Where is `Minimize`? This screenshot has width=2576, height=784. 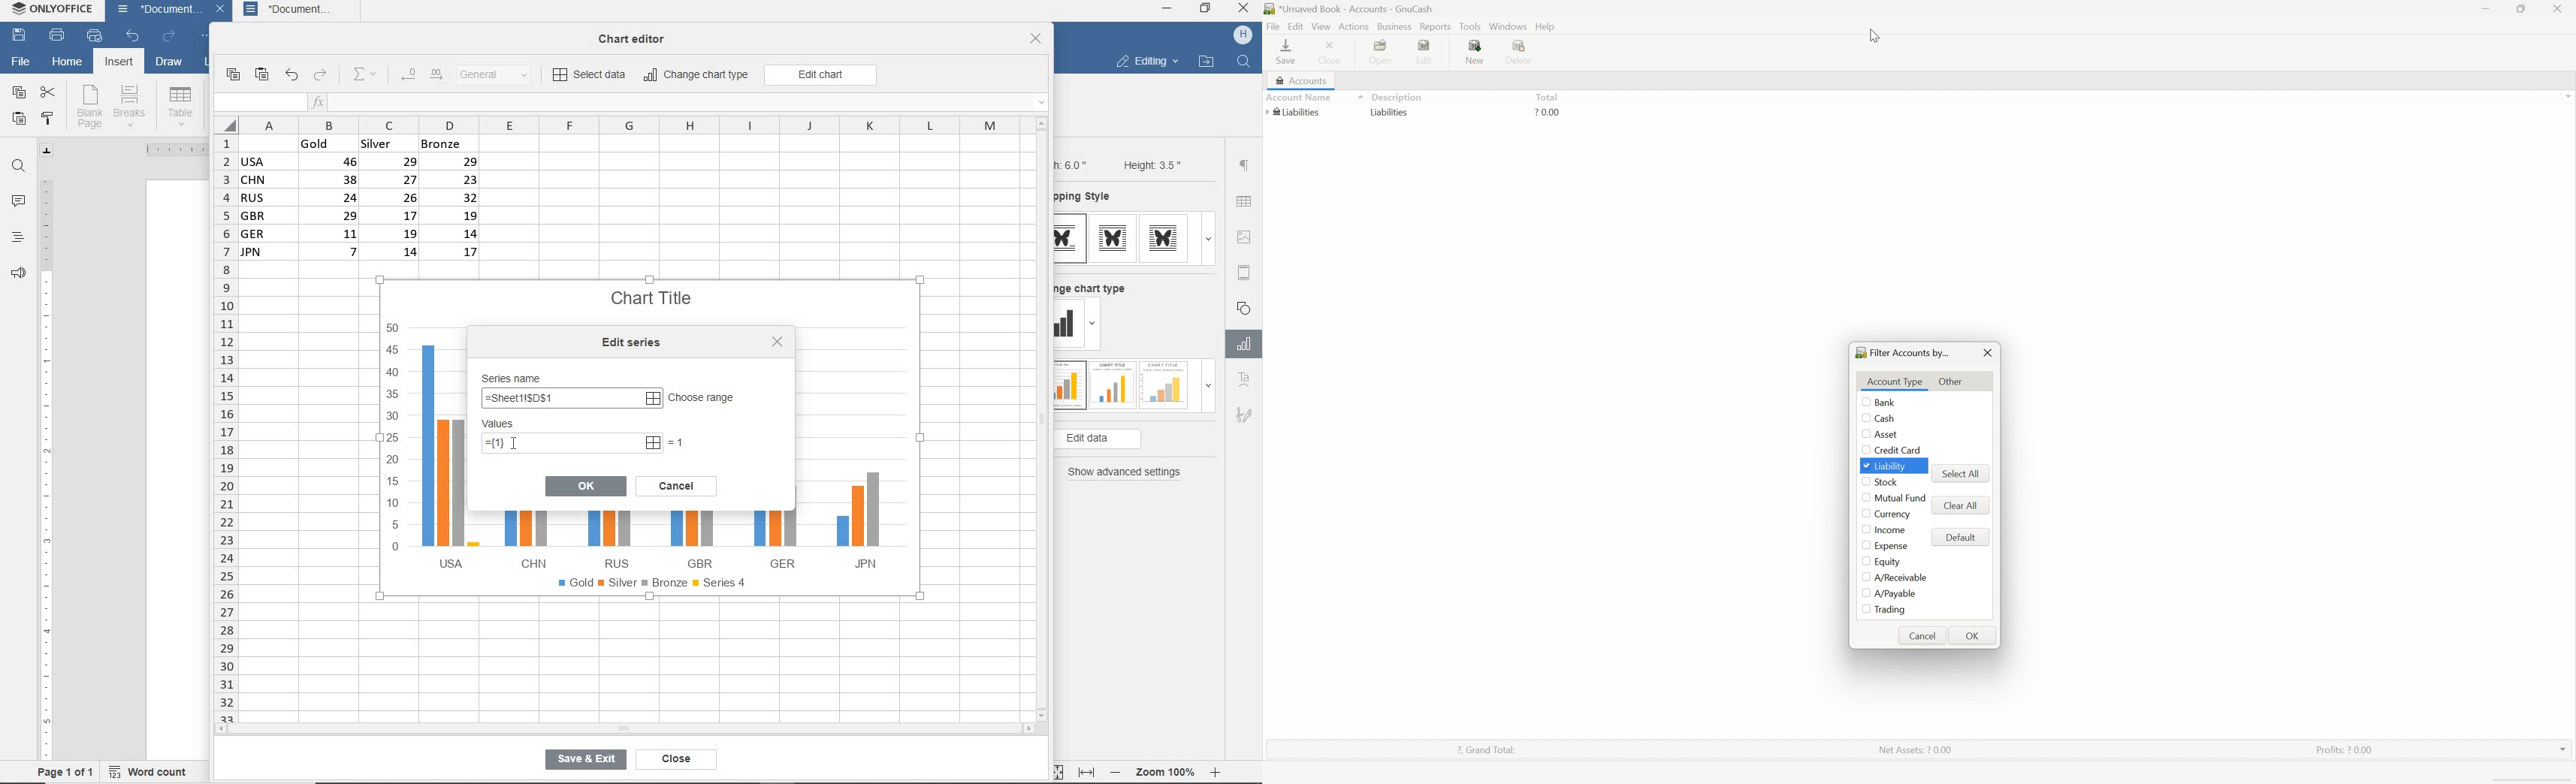 Minimize is located at coordinates (2485, 9).